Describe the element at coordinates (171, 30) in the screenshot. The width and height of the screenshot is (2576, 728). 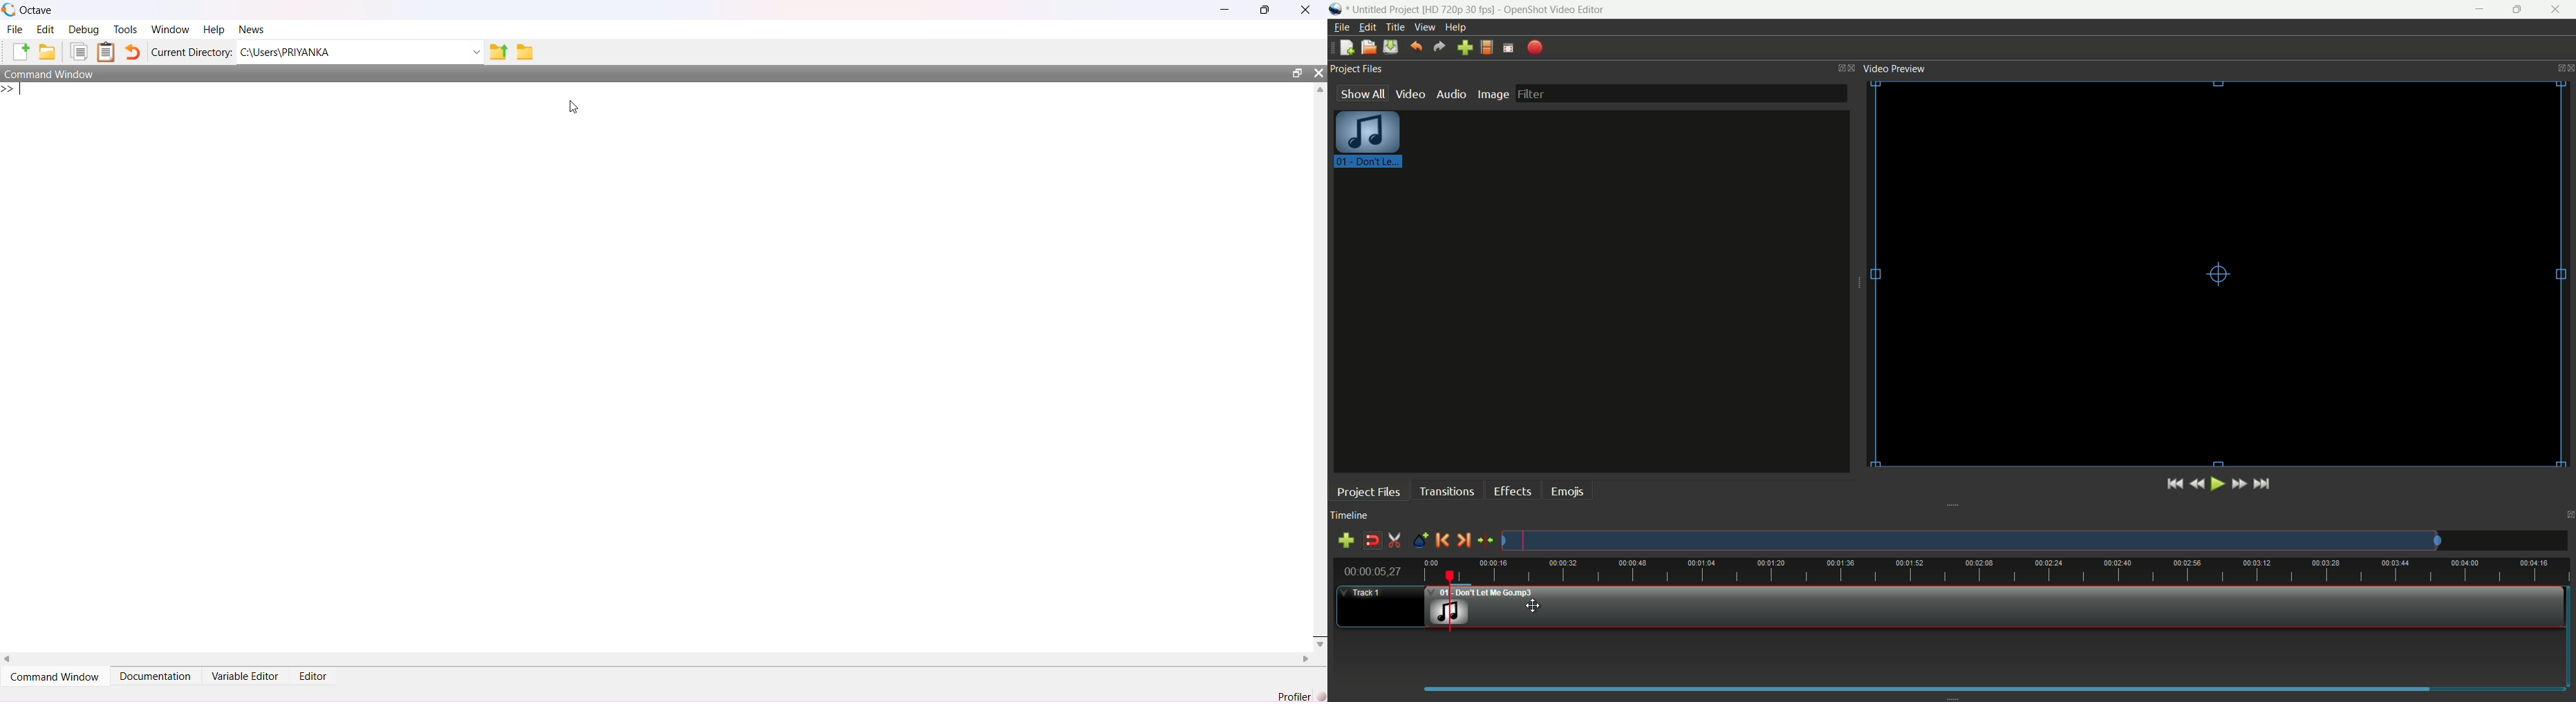
I see `Window` at that location.